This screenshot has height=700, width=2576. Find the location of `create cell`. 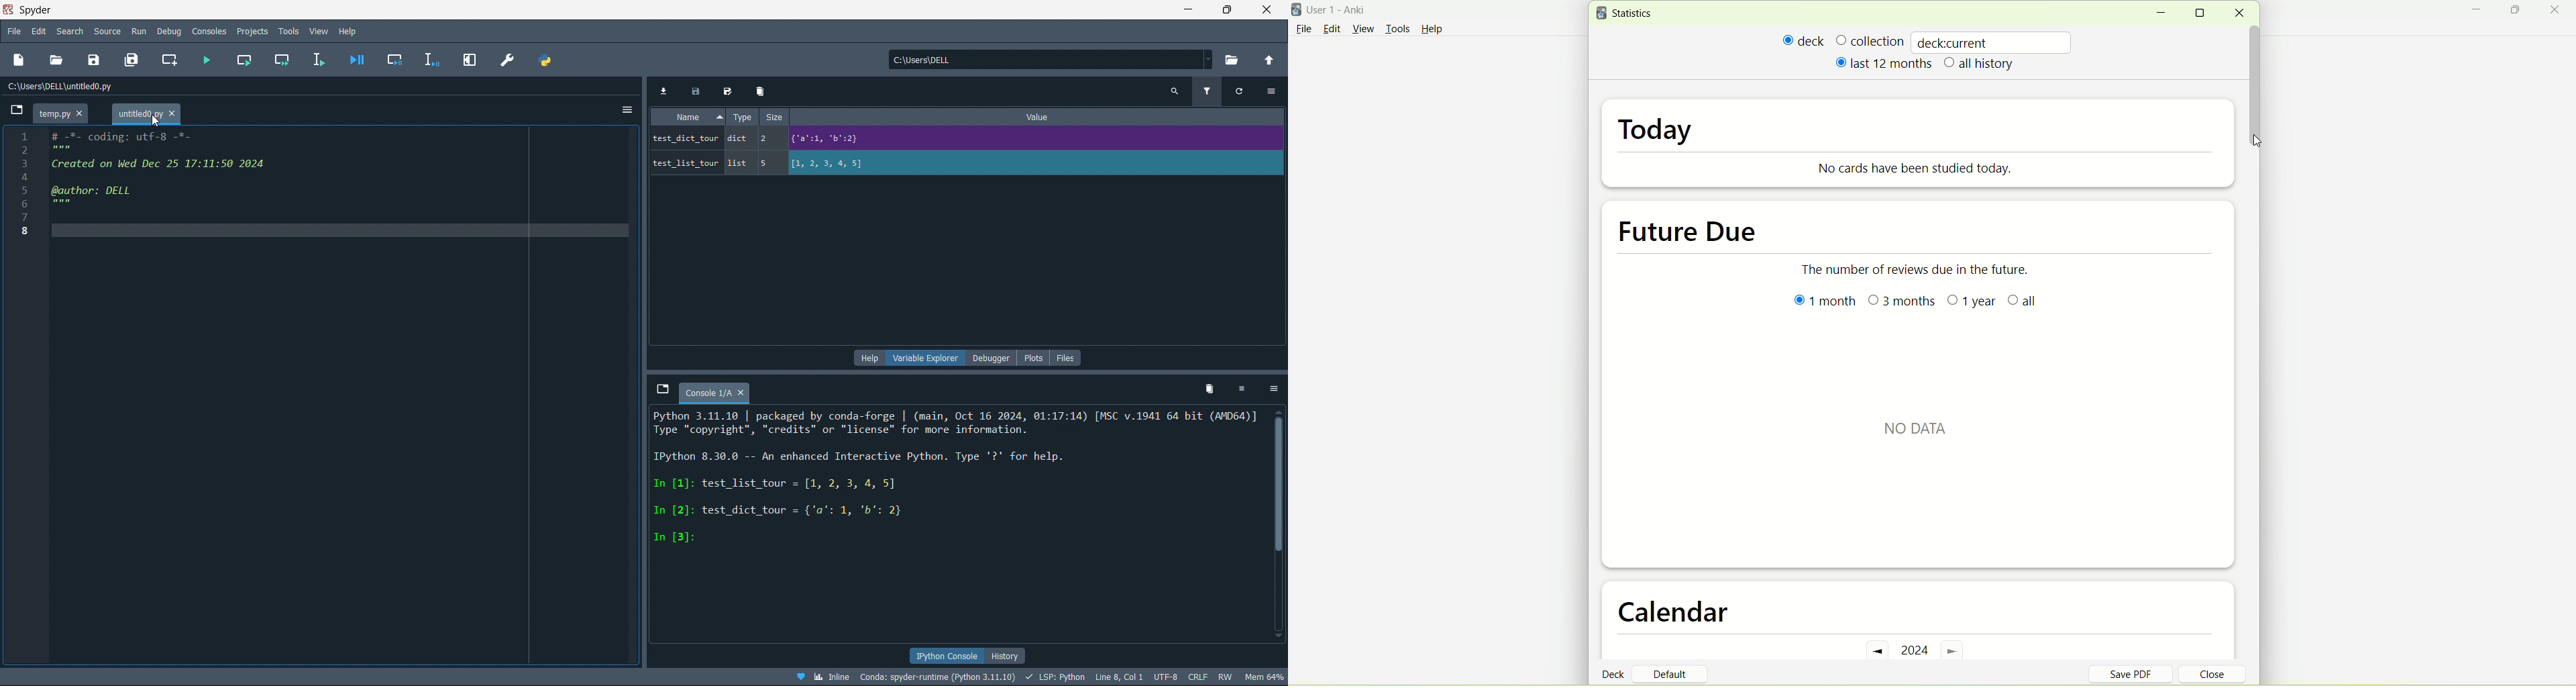

create cell is located at coordinates (169, 59).